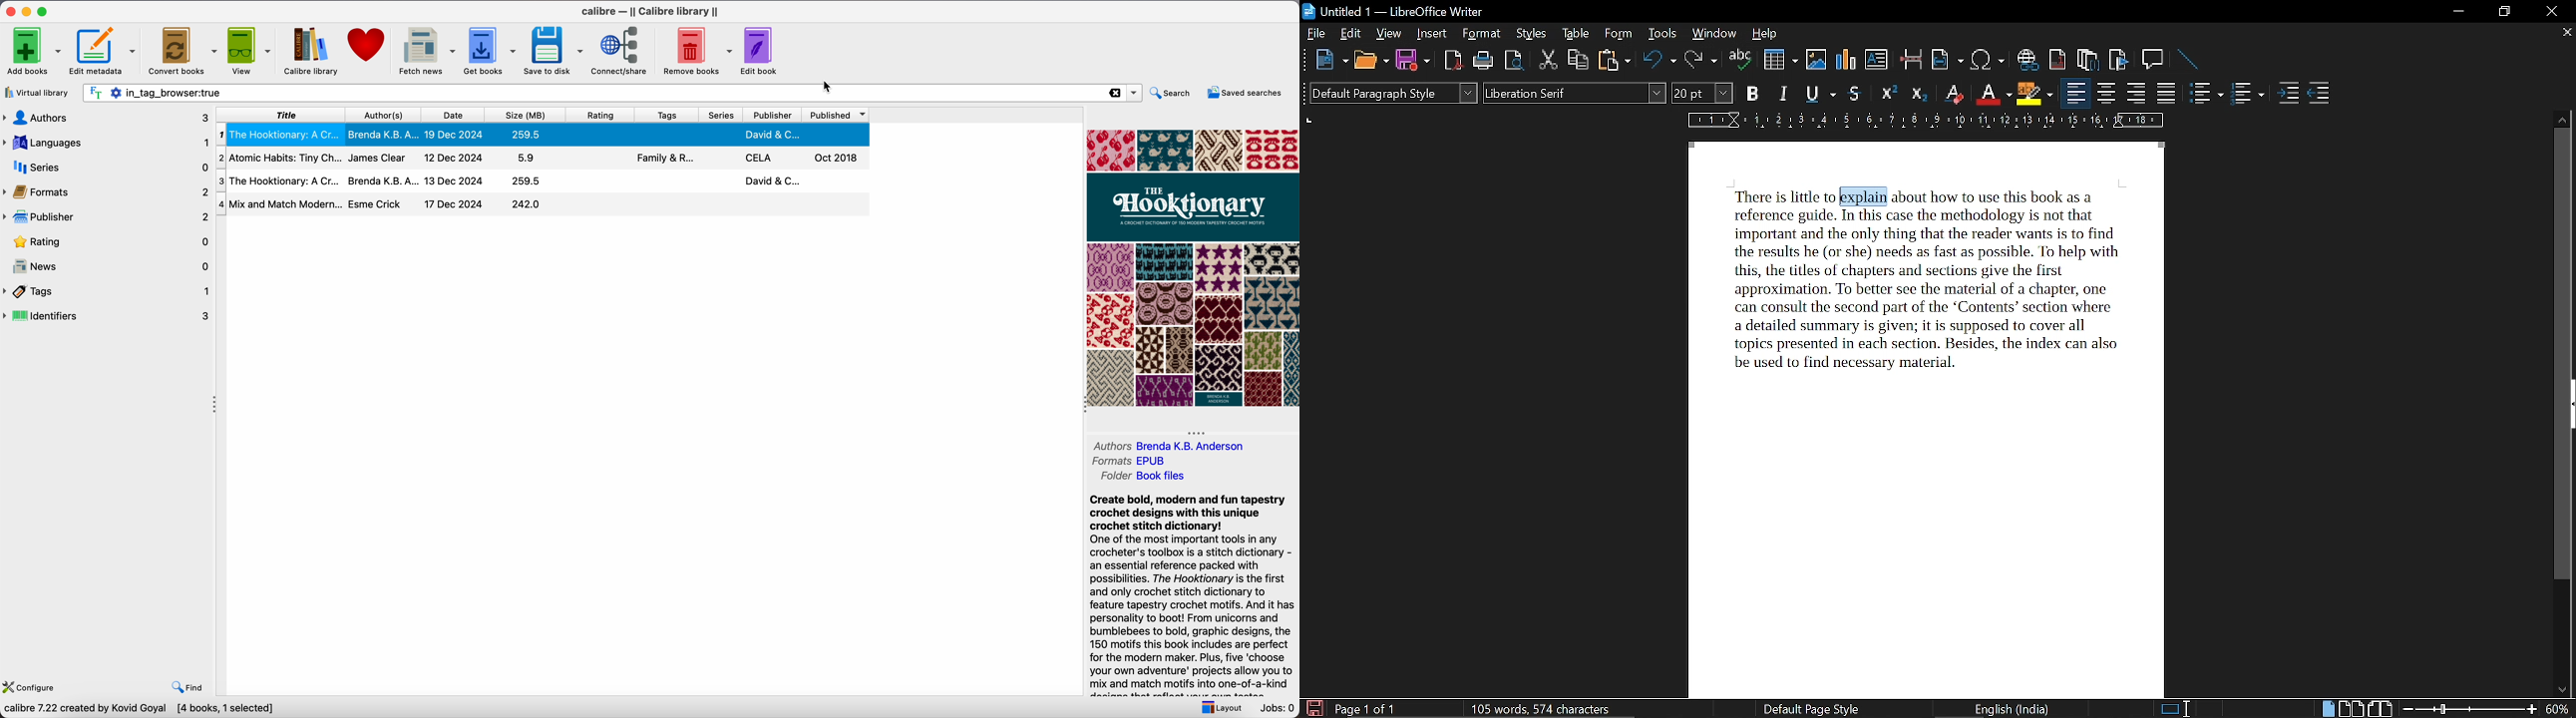 The height and width of the screenshot is (728, 2576). I want to click on insert image, so click(1817, 59).